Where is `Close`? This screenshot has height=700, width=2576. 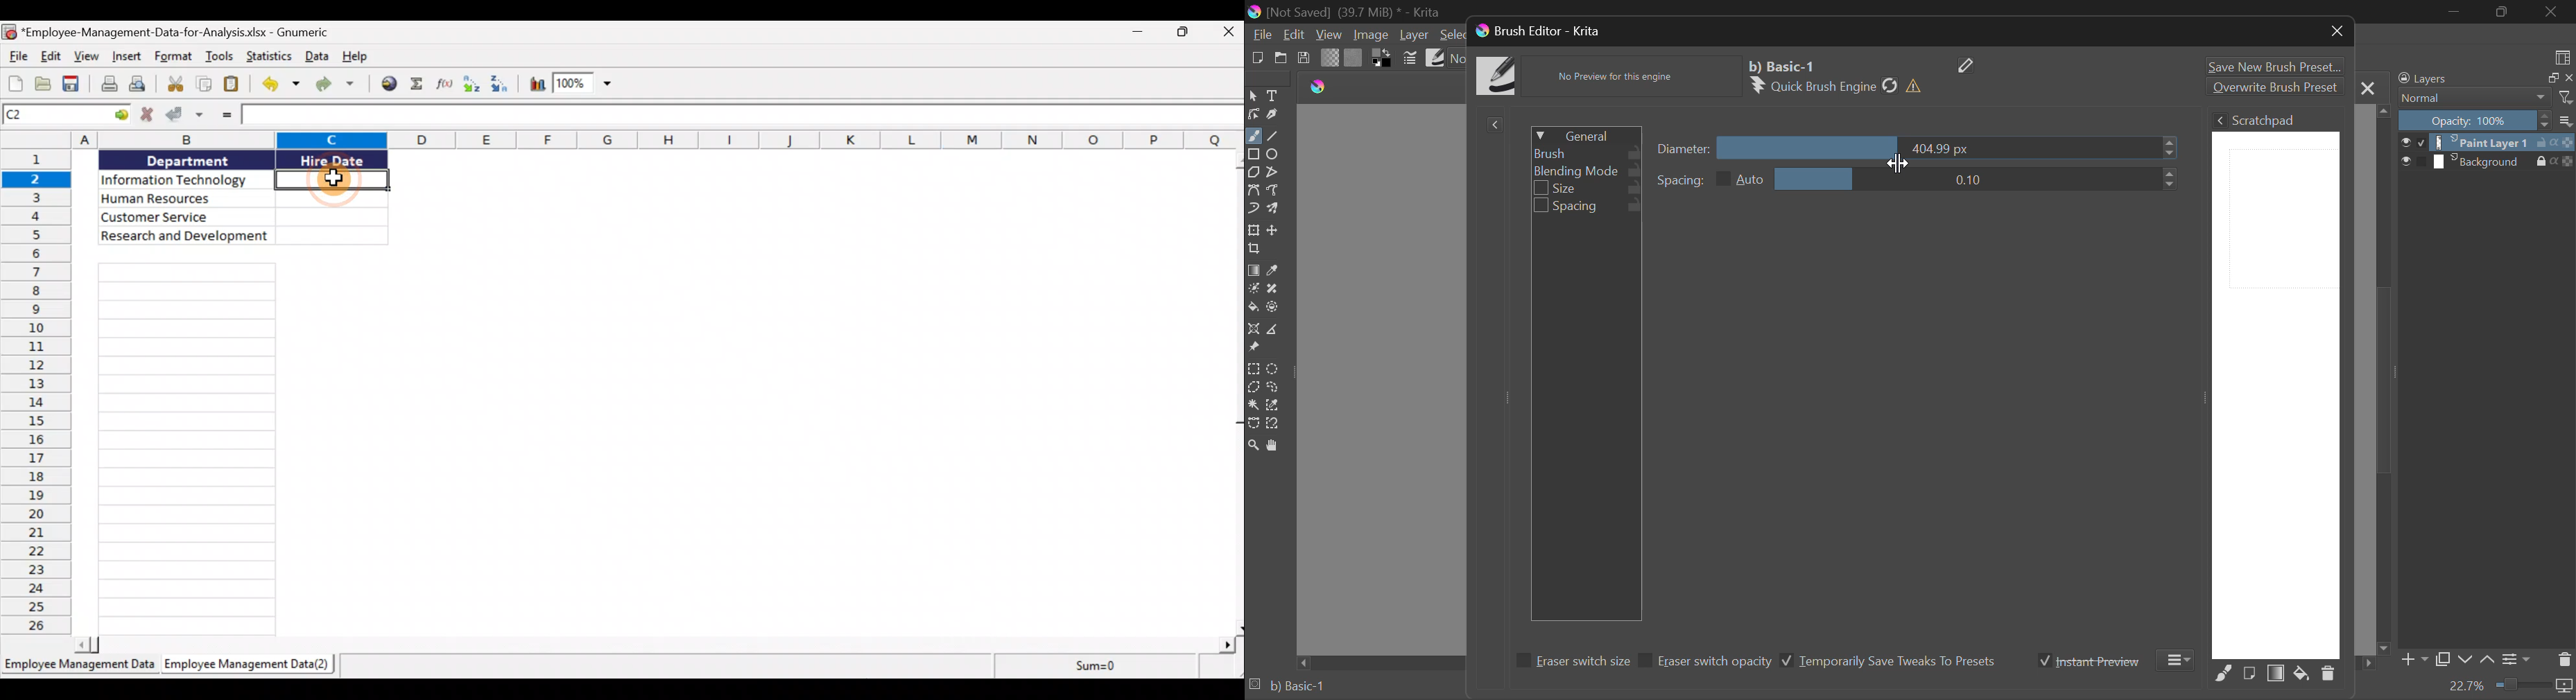 Close is located at coordinates (1230, 32).